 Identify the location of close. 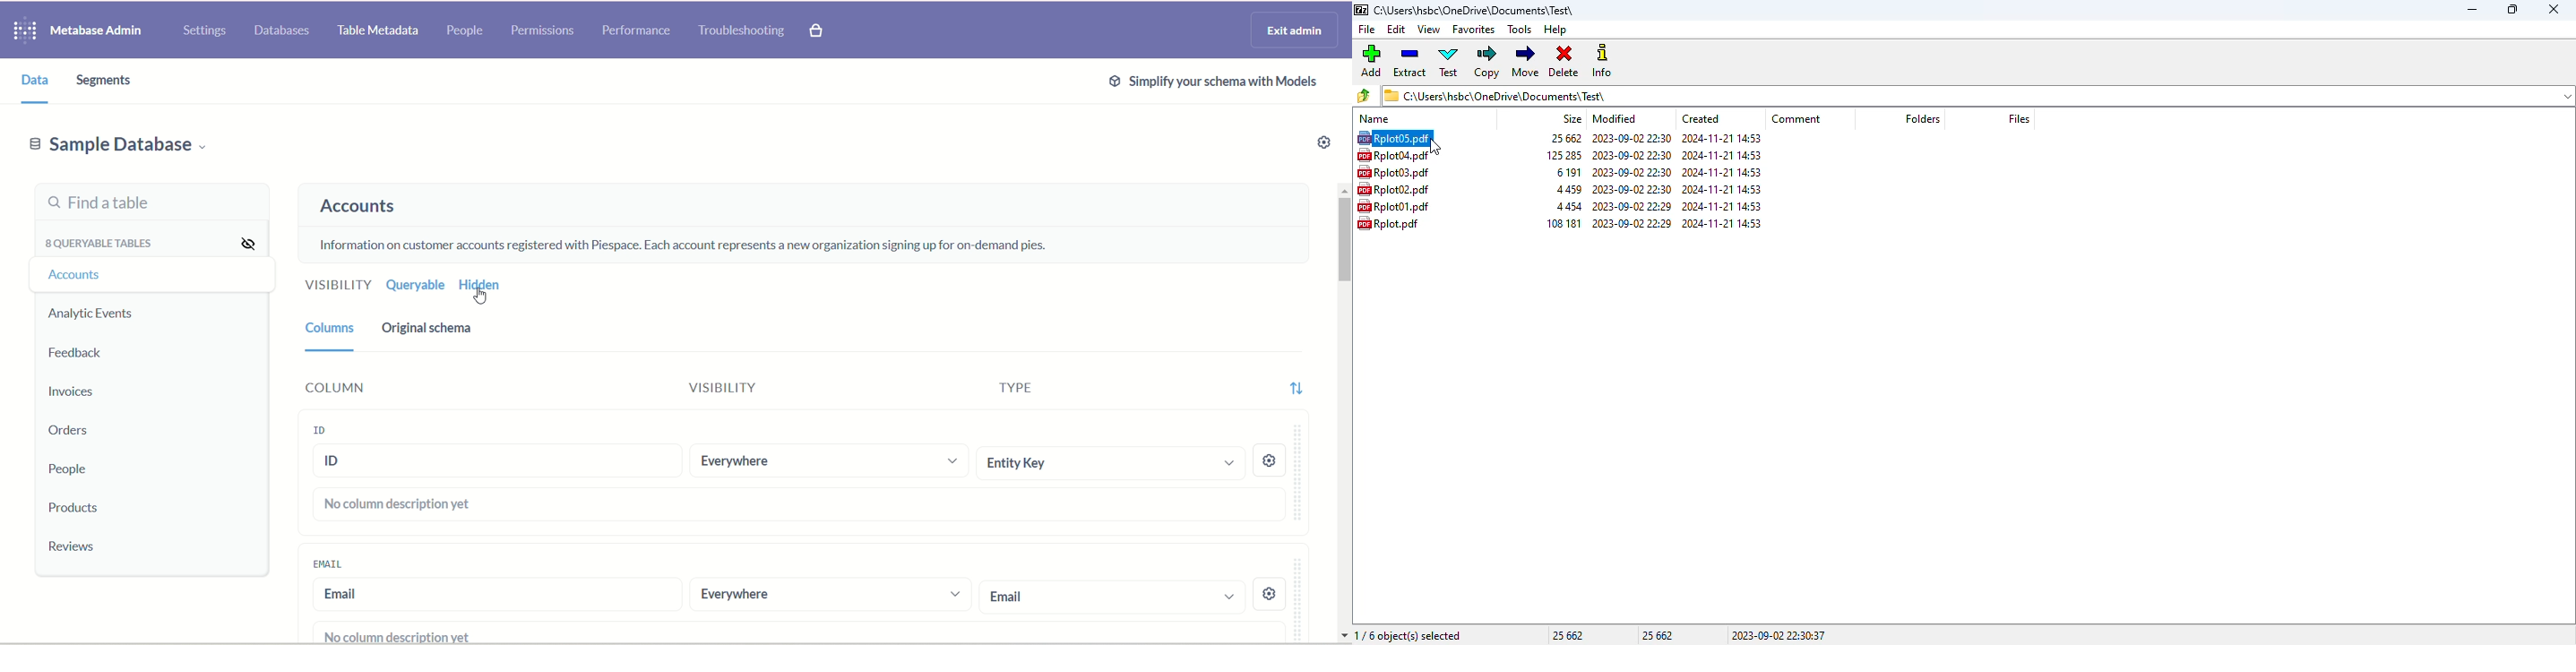
(2554, 9).